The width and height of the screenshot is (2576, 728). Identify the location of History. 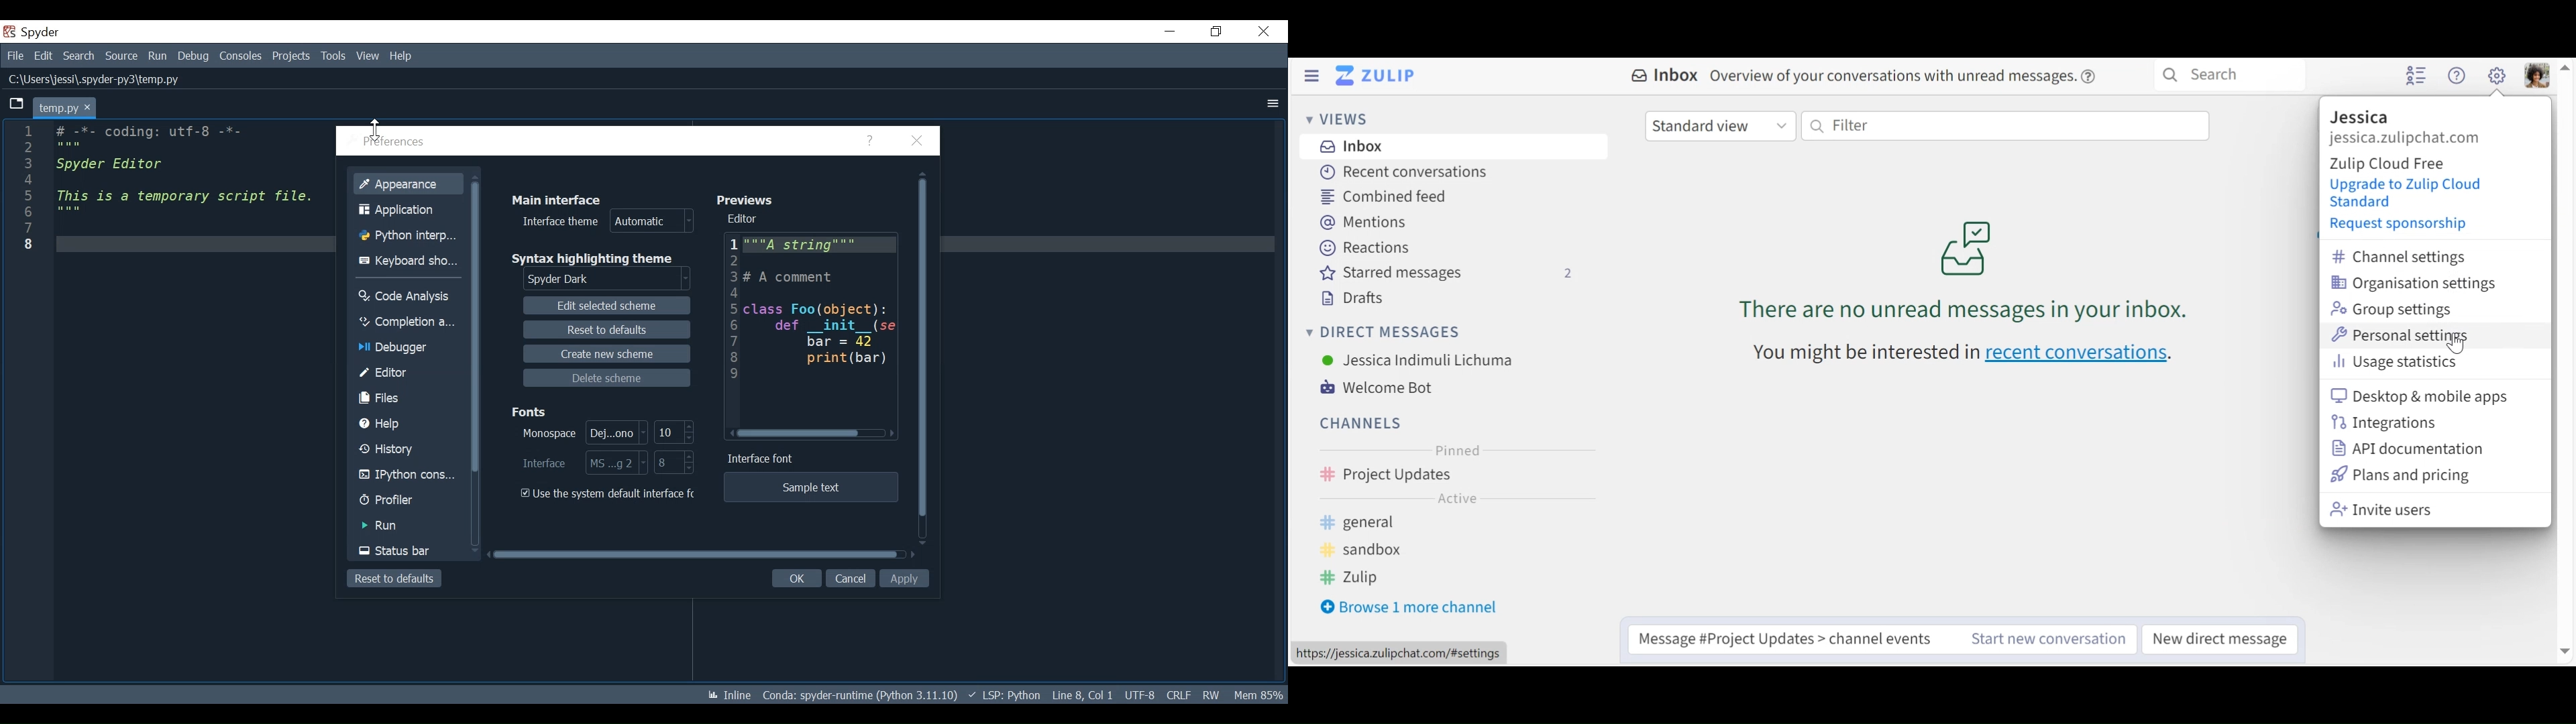
(408, 449).